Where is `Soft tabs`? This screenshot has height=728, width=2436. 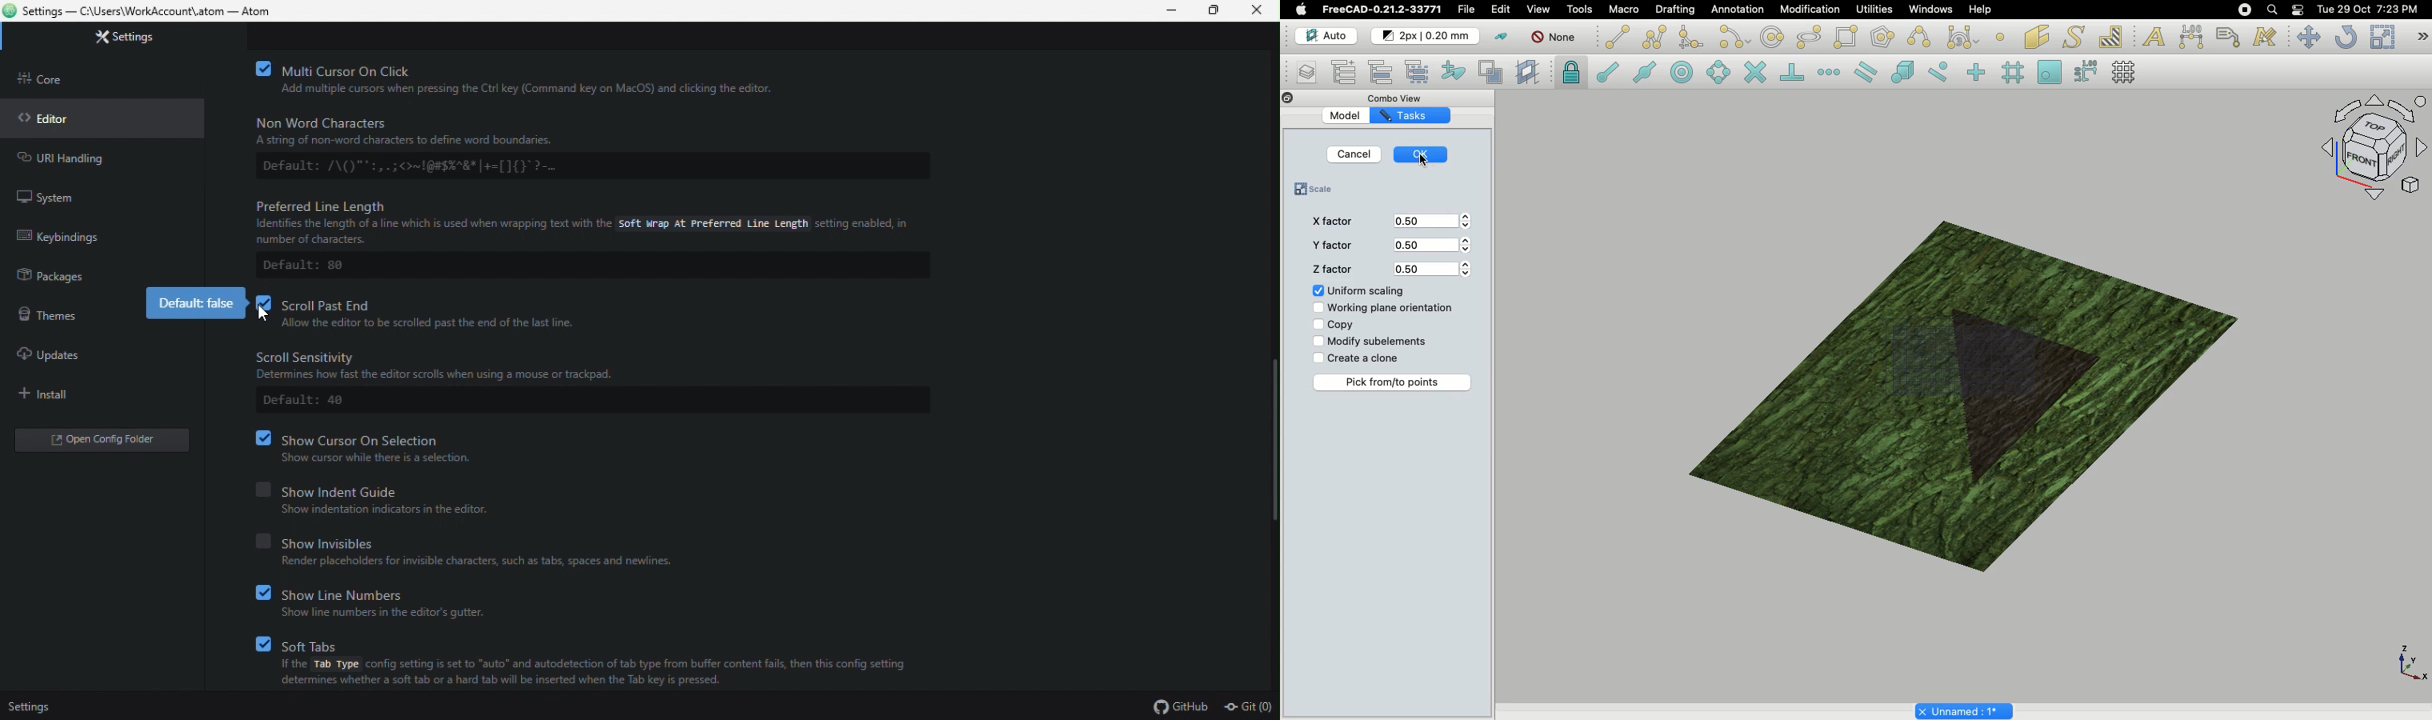
Soft tabs is located at coordinates (591, 642).